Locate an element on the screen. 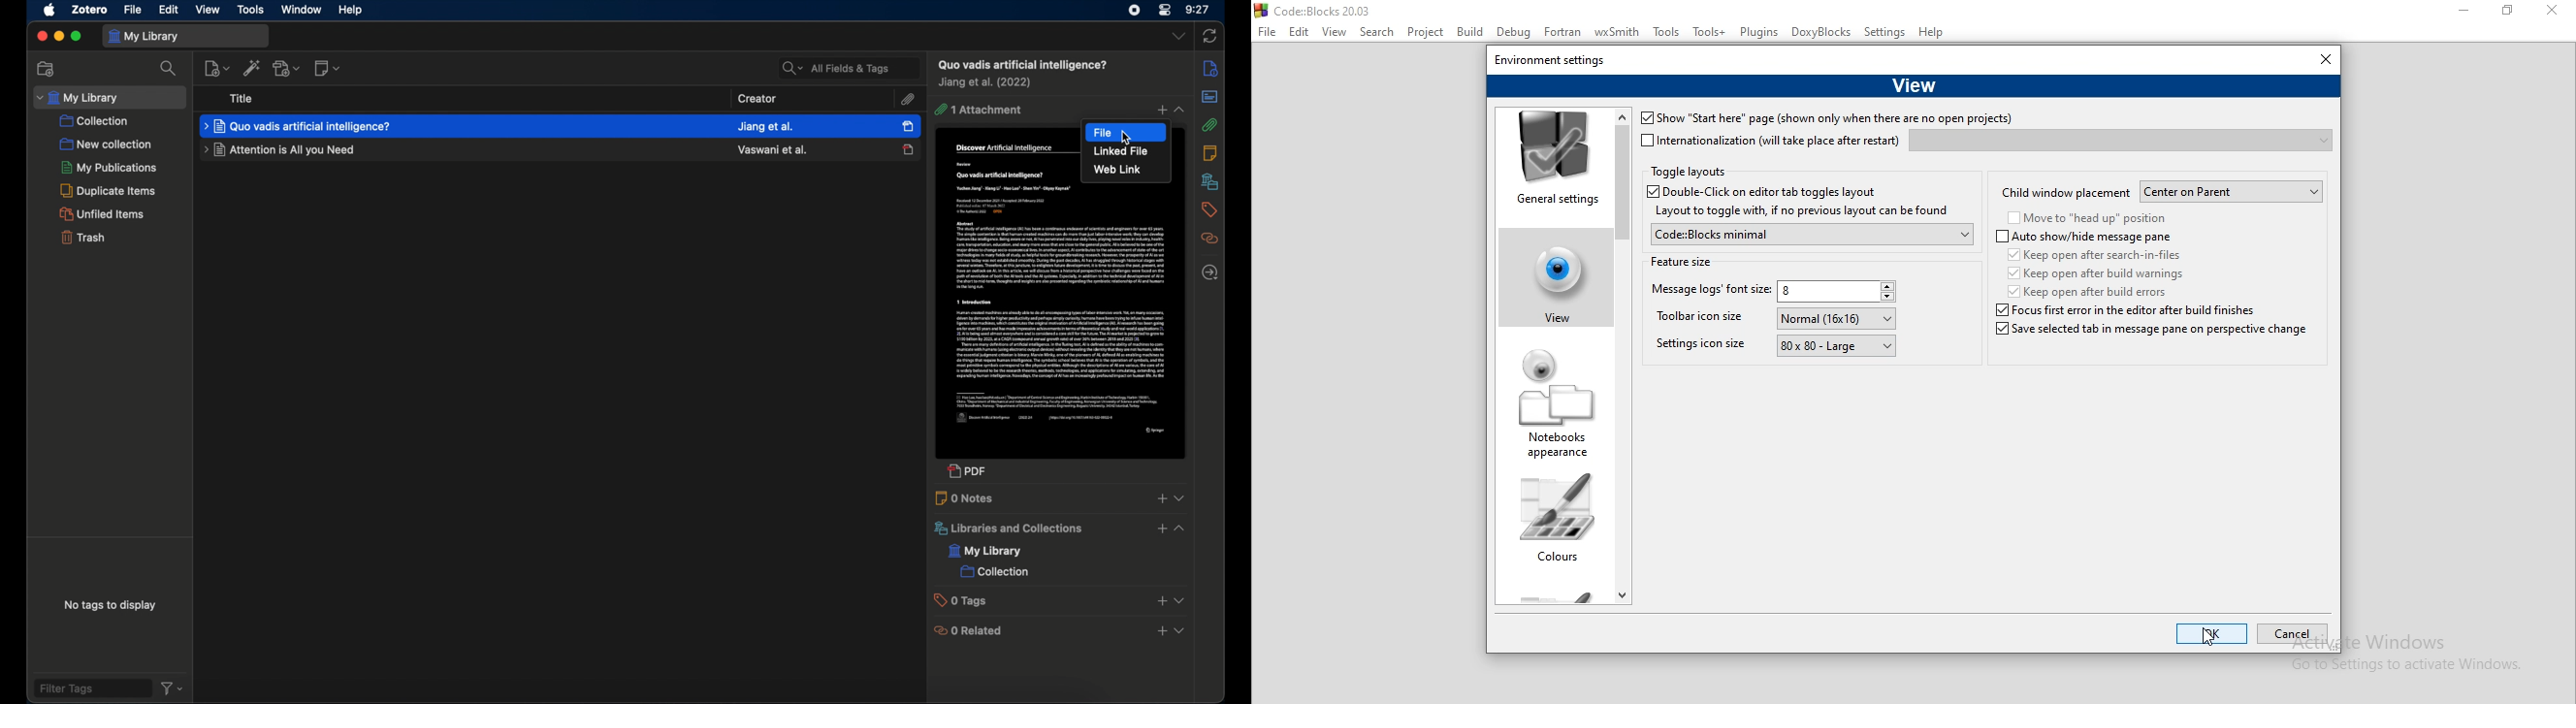 This screenshot has width=2576, height=728. Toggle layouts is located at coordinates (1689, 173).